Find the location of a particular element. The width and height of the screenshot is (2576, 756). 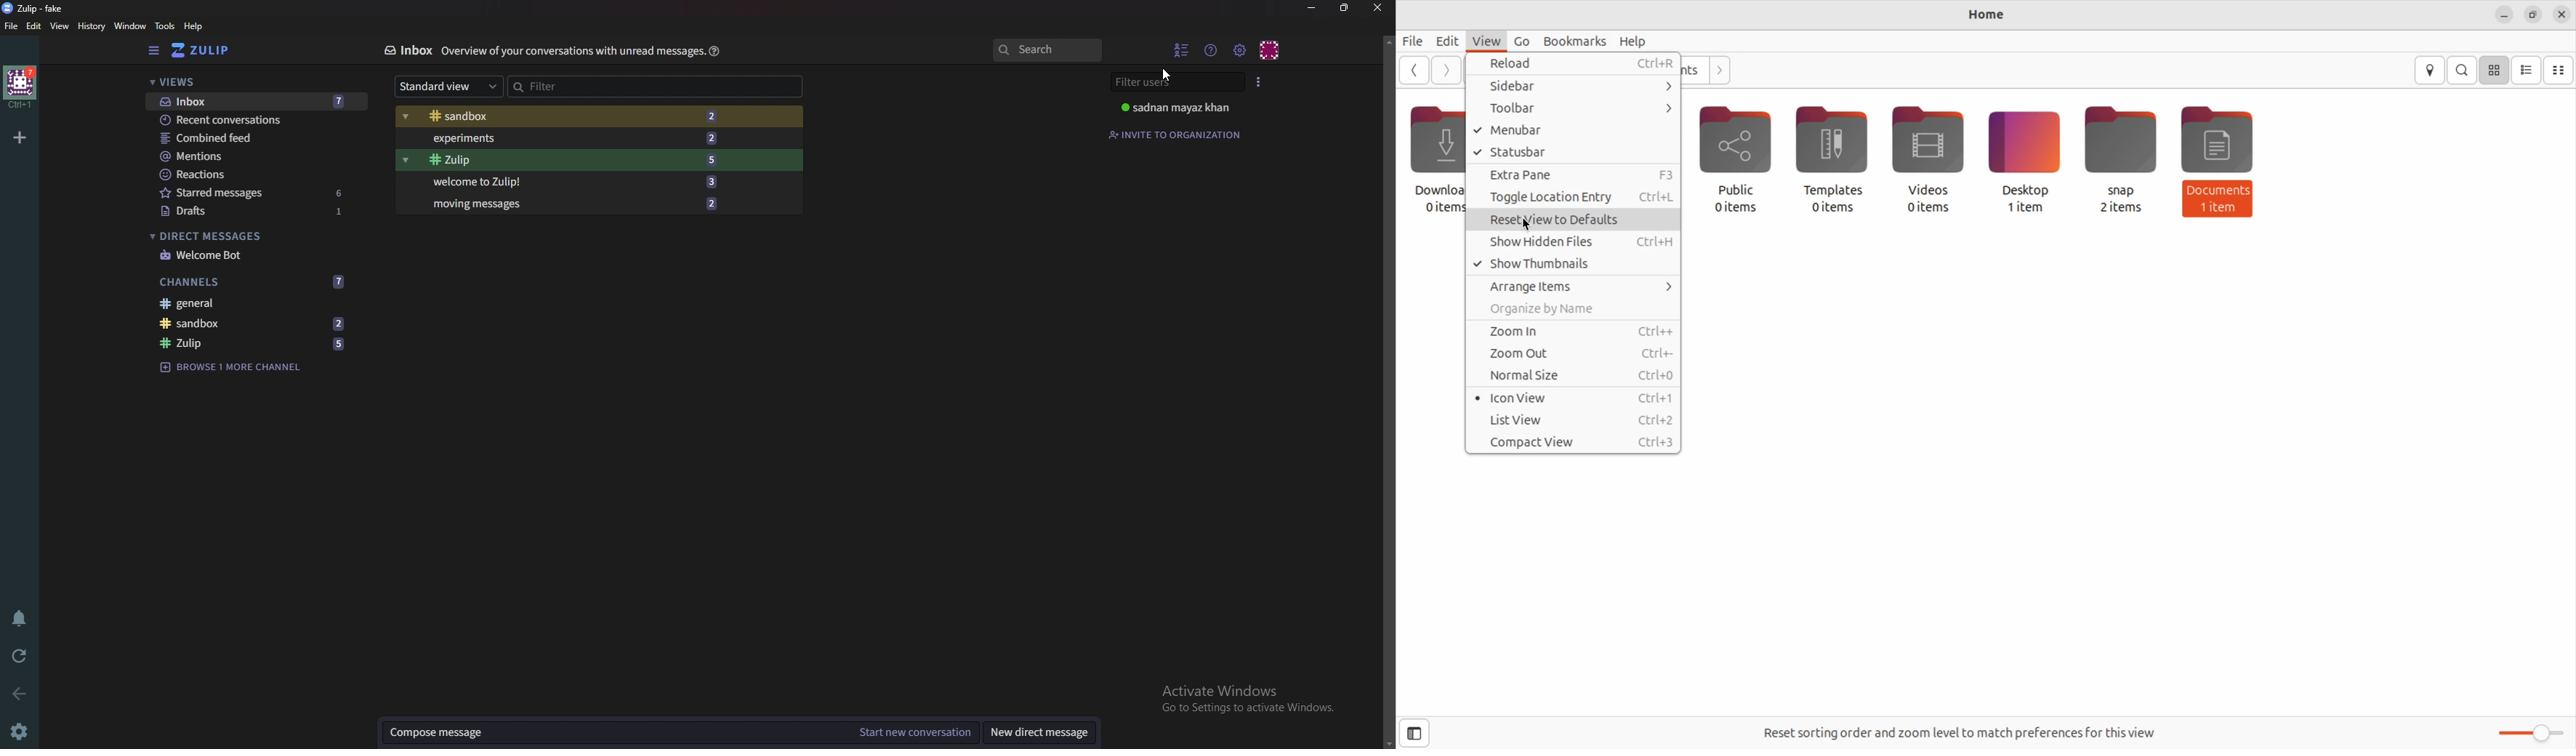

User list style is located at coordinates (1260, 82).